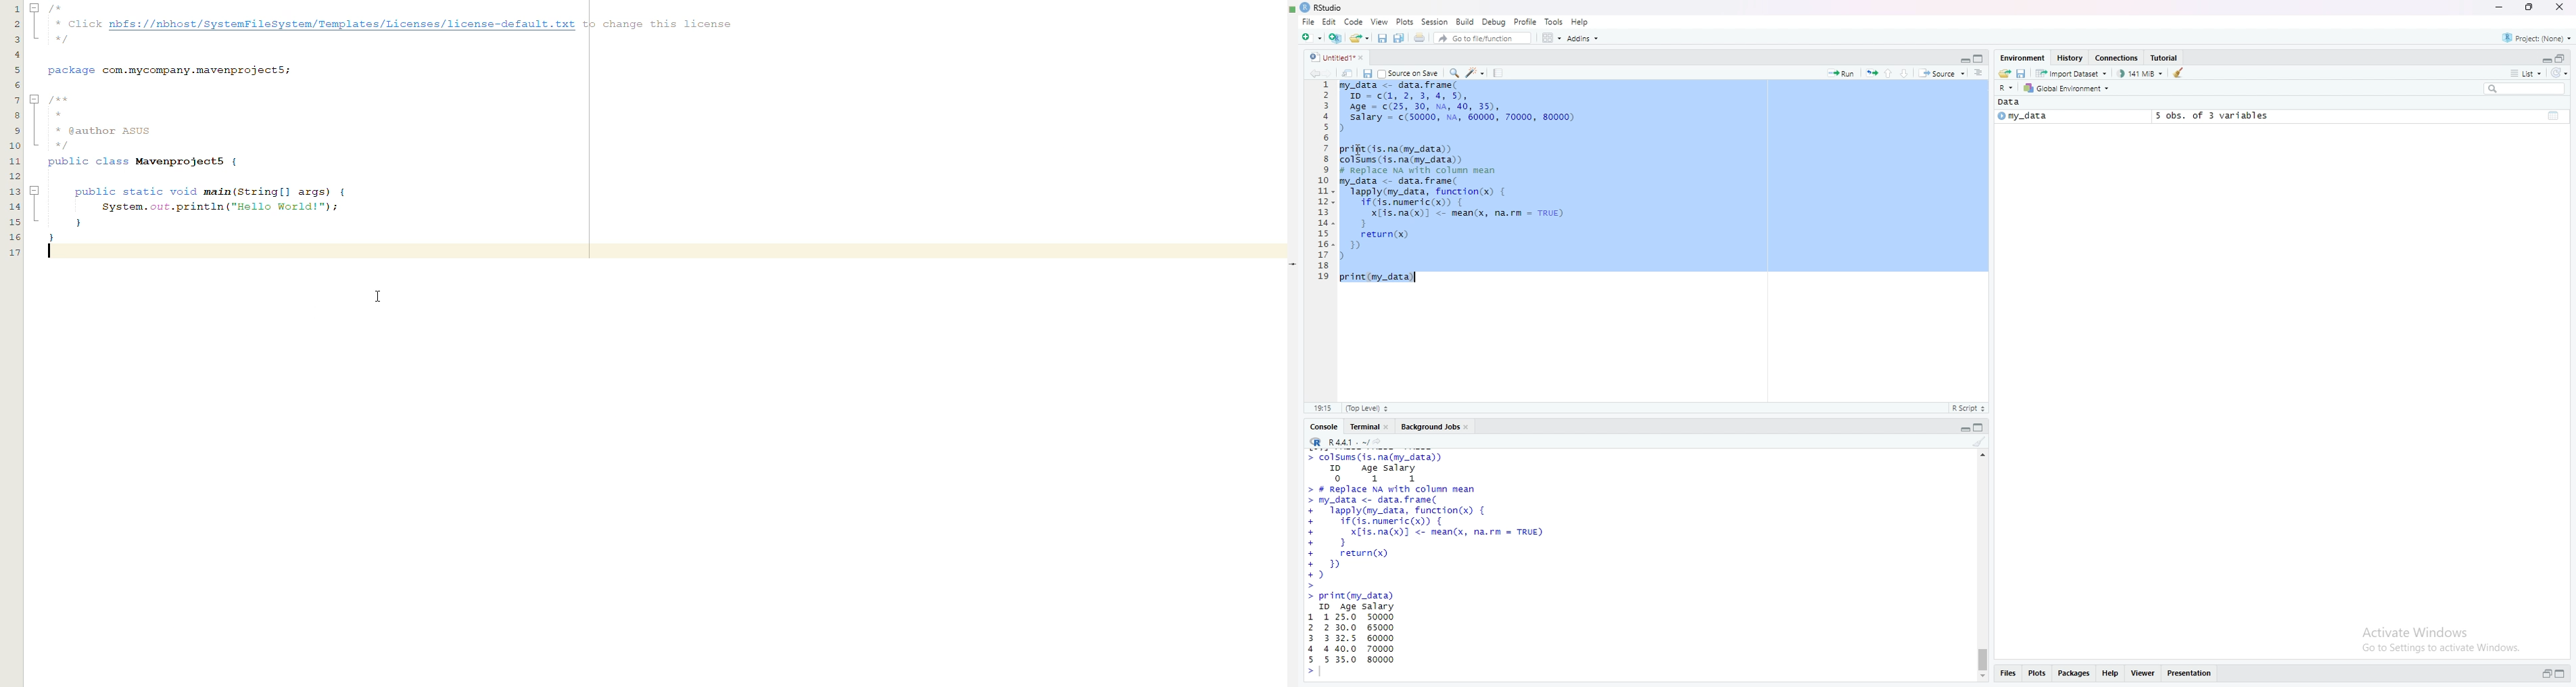 The width and height of the screenshot is (2576, 700). What do you see at coordinates (1982, 428) in the screenshot?
I see `collapse` at bounding box center [1982, 428].